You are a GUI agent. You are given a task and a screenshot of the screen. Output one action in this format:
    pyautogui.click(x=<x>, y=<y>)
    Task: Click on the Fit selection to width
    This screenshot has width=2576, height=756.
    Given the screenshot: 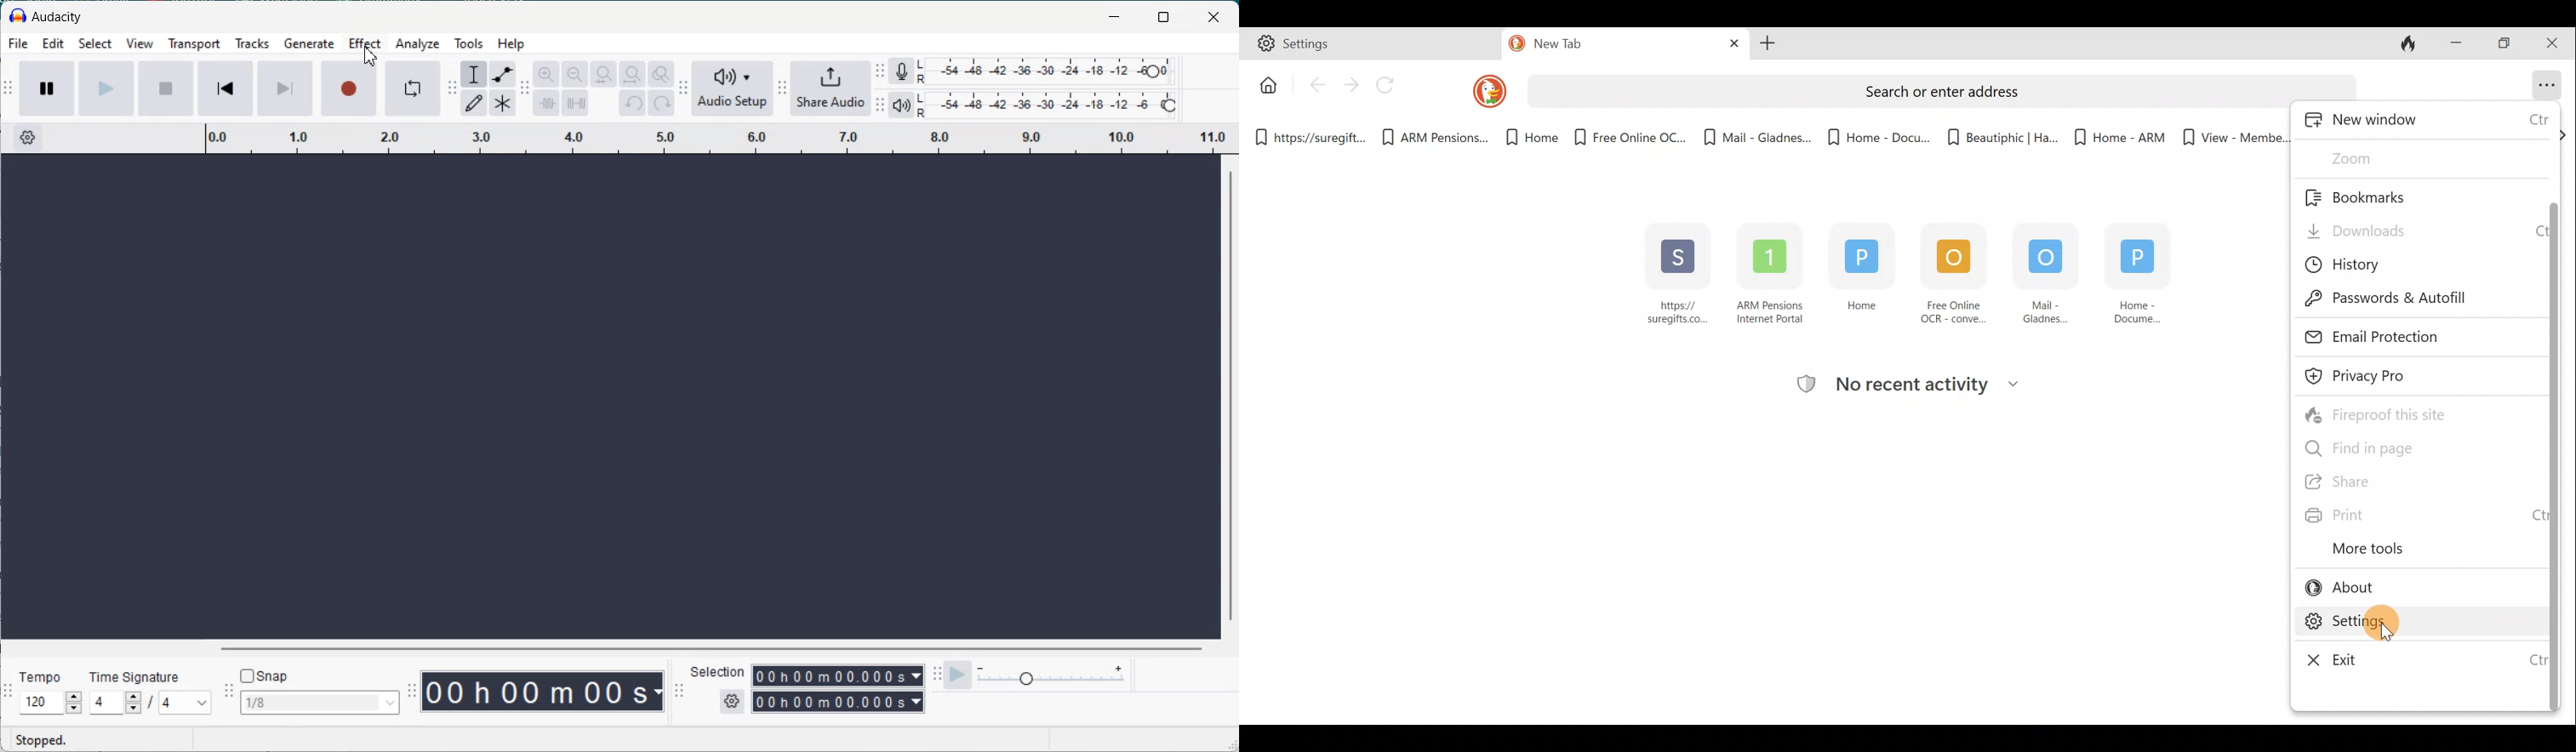 What is the action you would take?
    pyautogui.click(x=603, y=74)
    